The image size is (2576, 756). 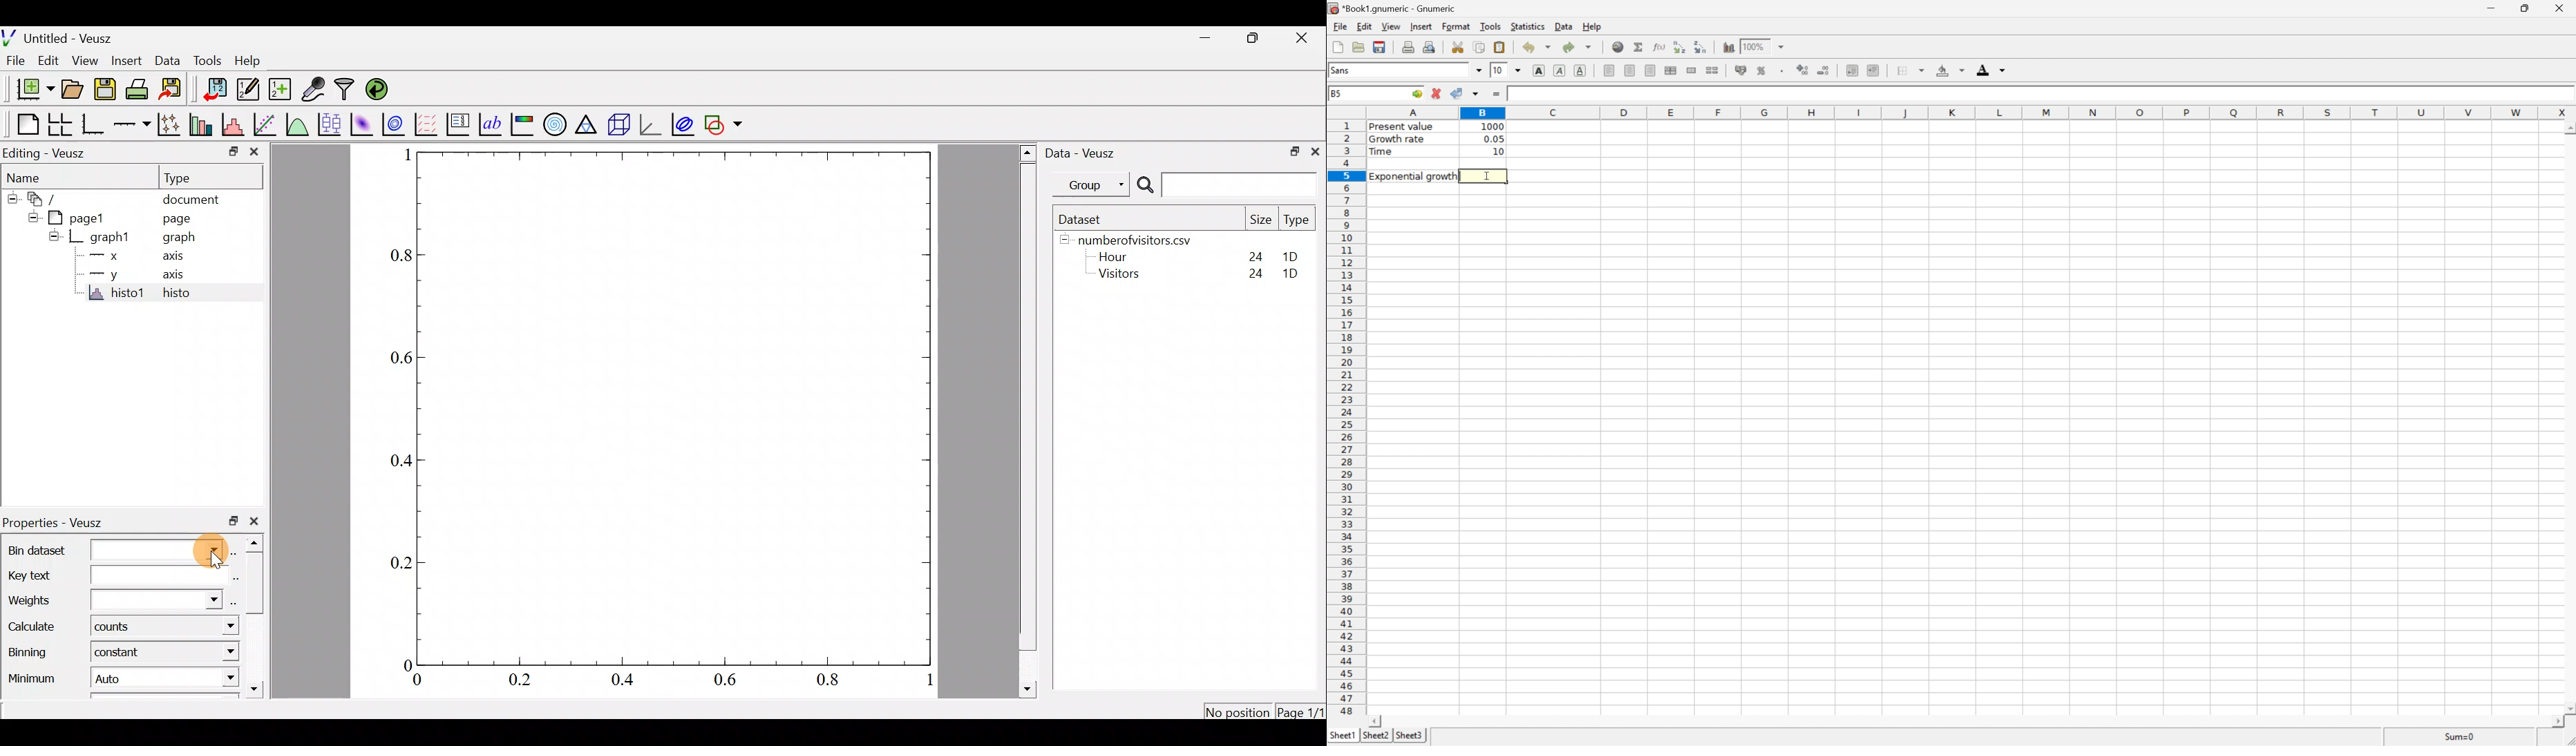 What do you see at coordinates (1398, 139) in the screenshot?
I see `Growth rate` at bounding box center [1398, 139].